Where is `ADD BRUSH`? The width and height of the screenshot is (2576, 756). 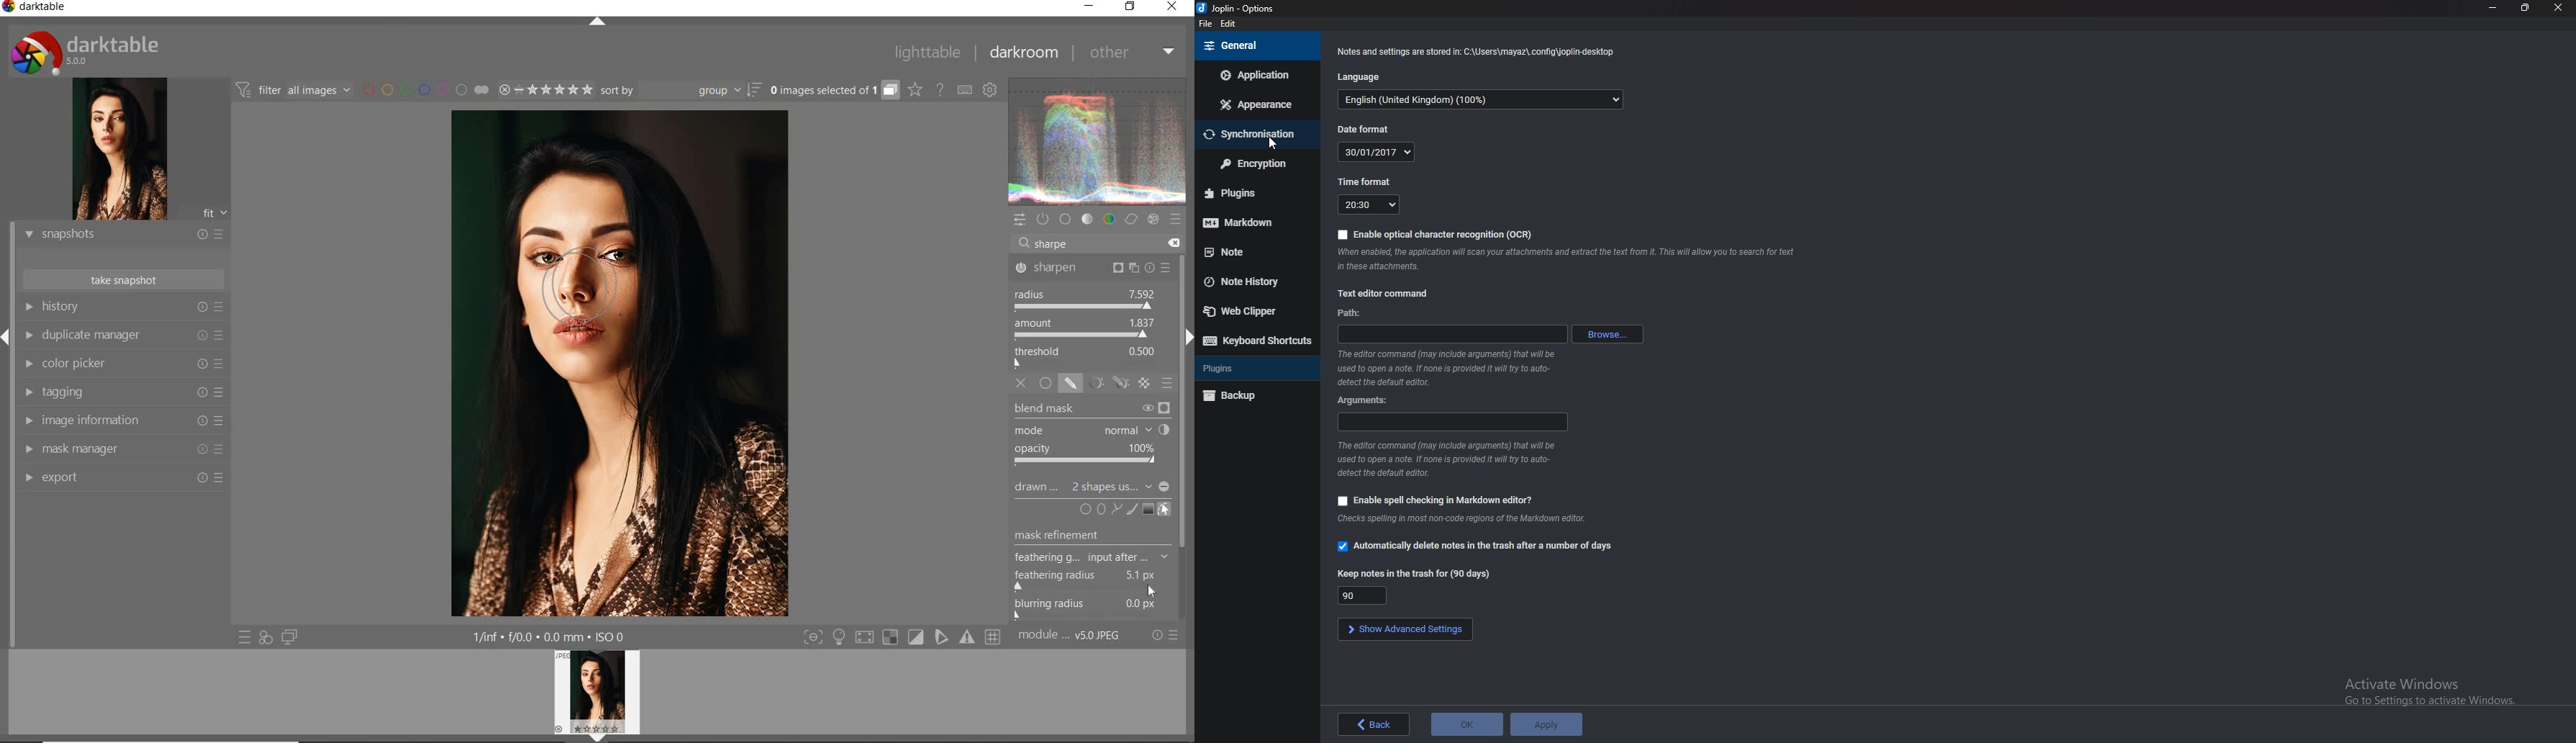
ADD BRUSH is located at coordinates (1132, 510).